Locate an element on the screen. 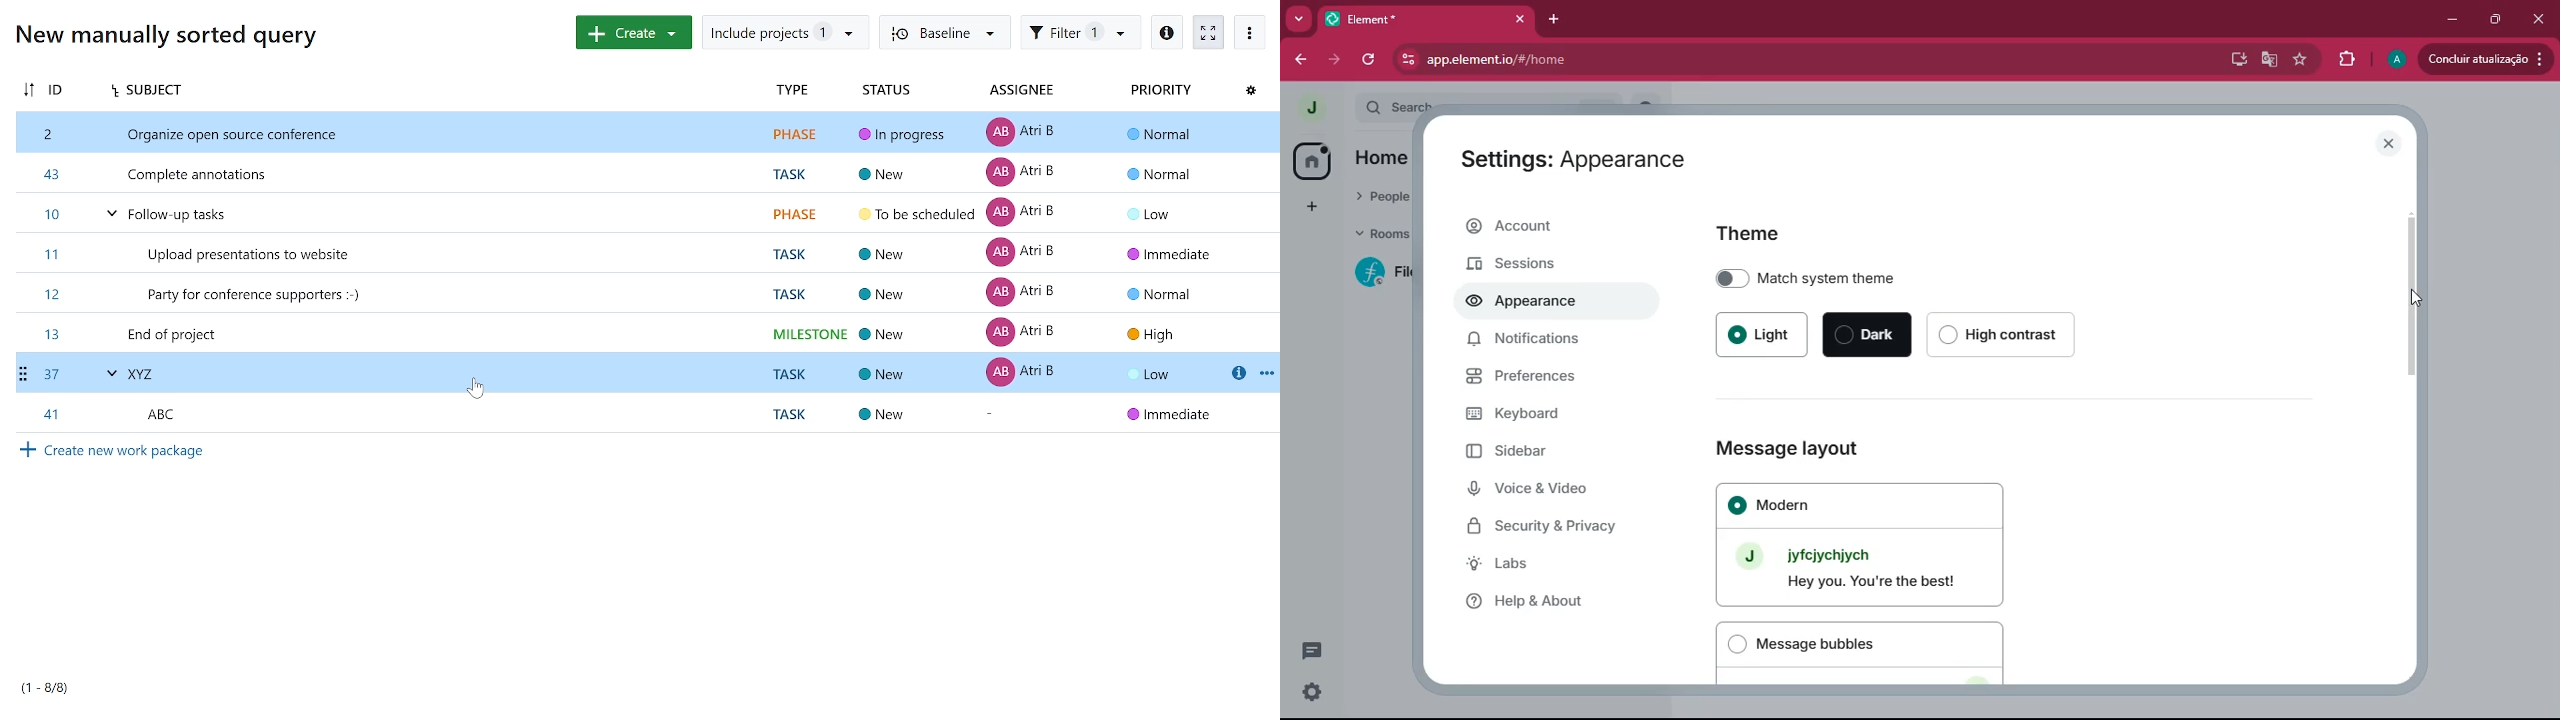 The image size is (2576, 728). close is located at coordinates (1519, 20).